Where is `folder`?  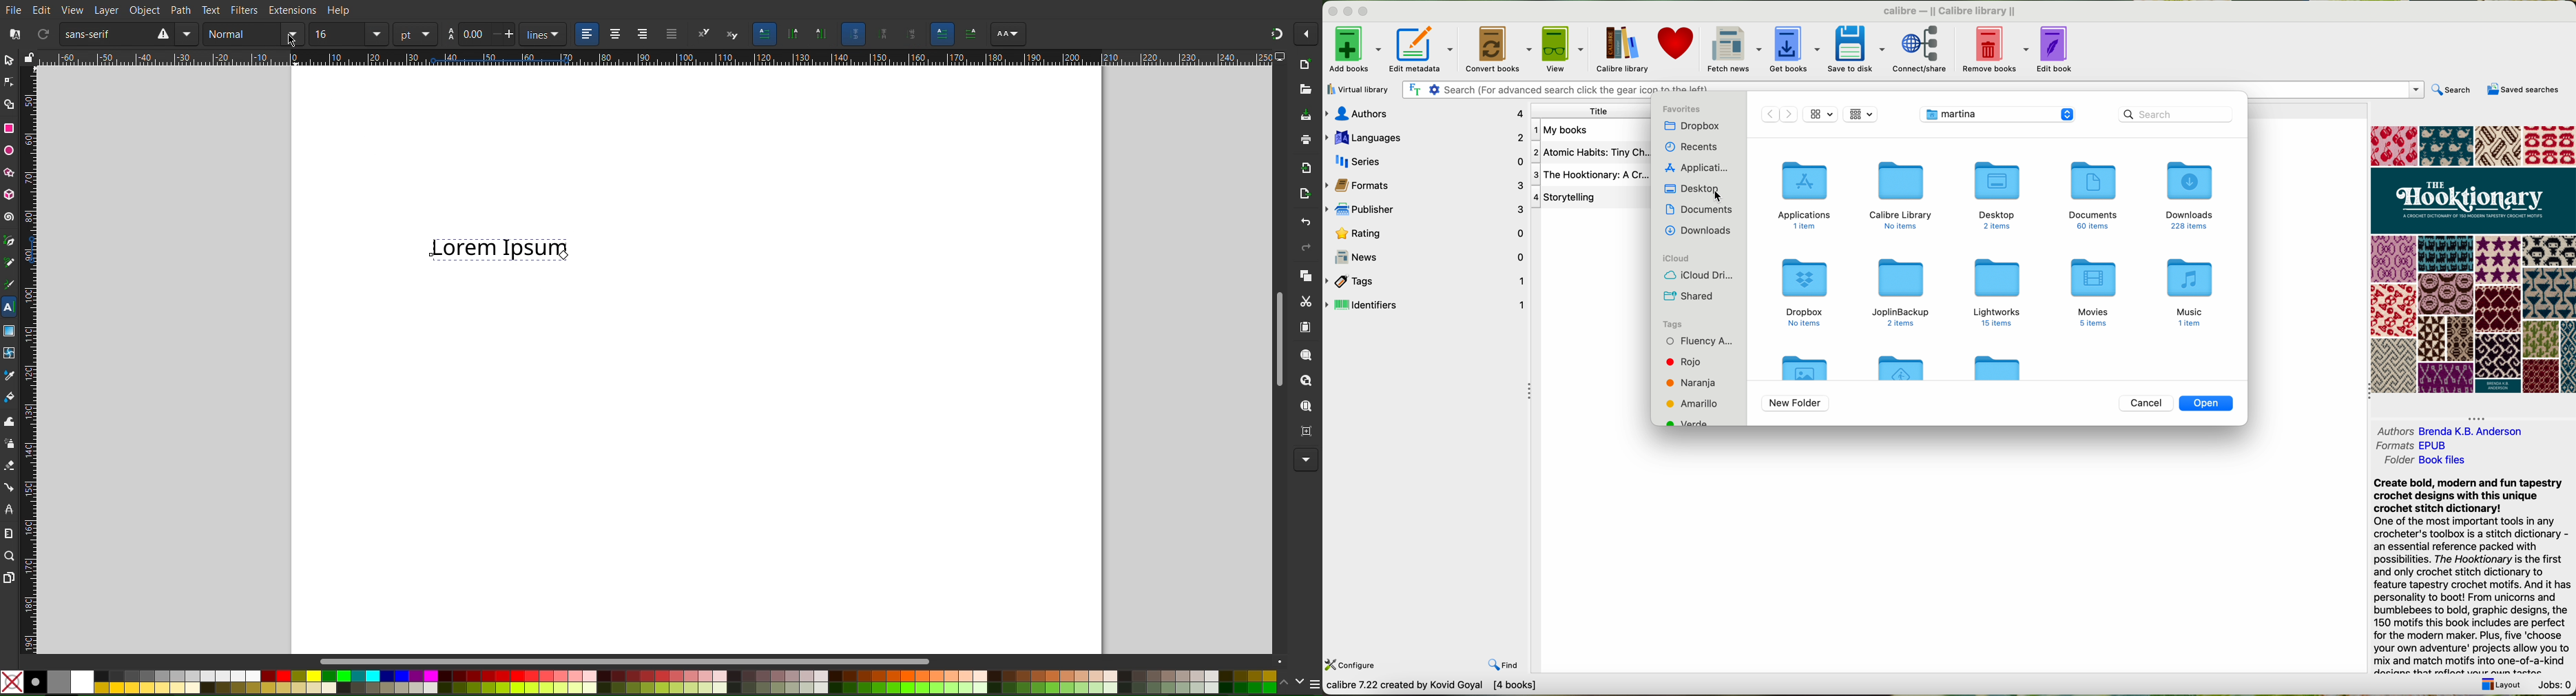
folder is located at coordinates (1999, 364).